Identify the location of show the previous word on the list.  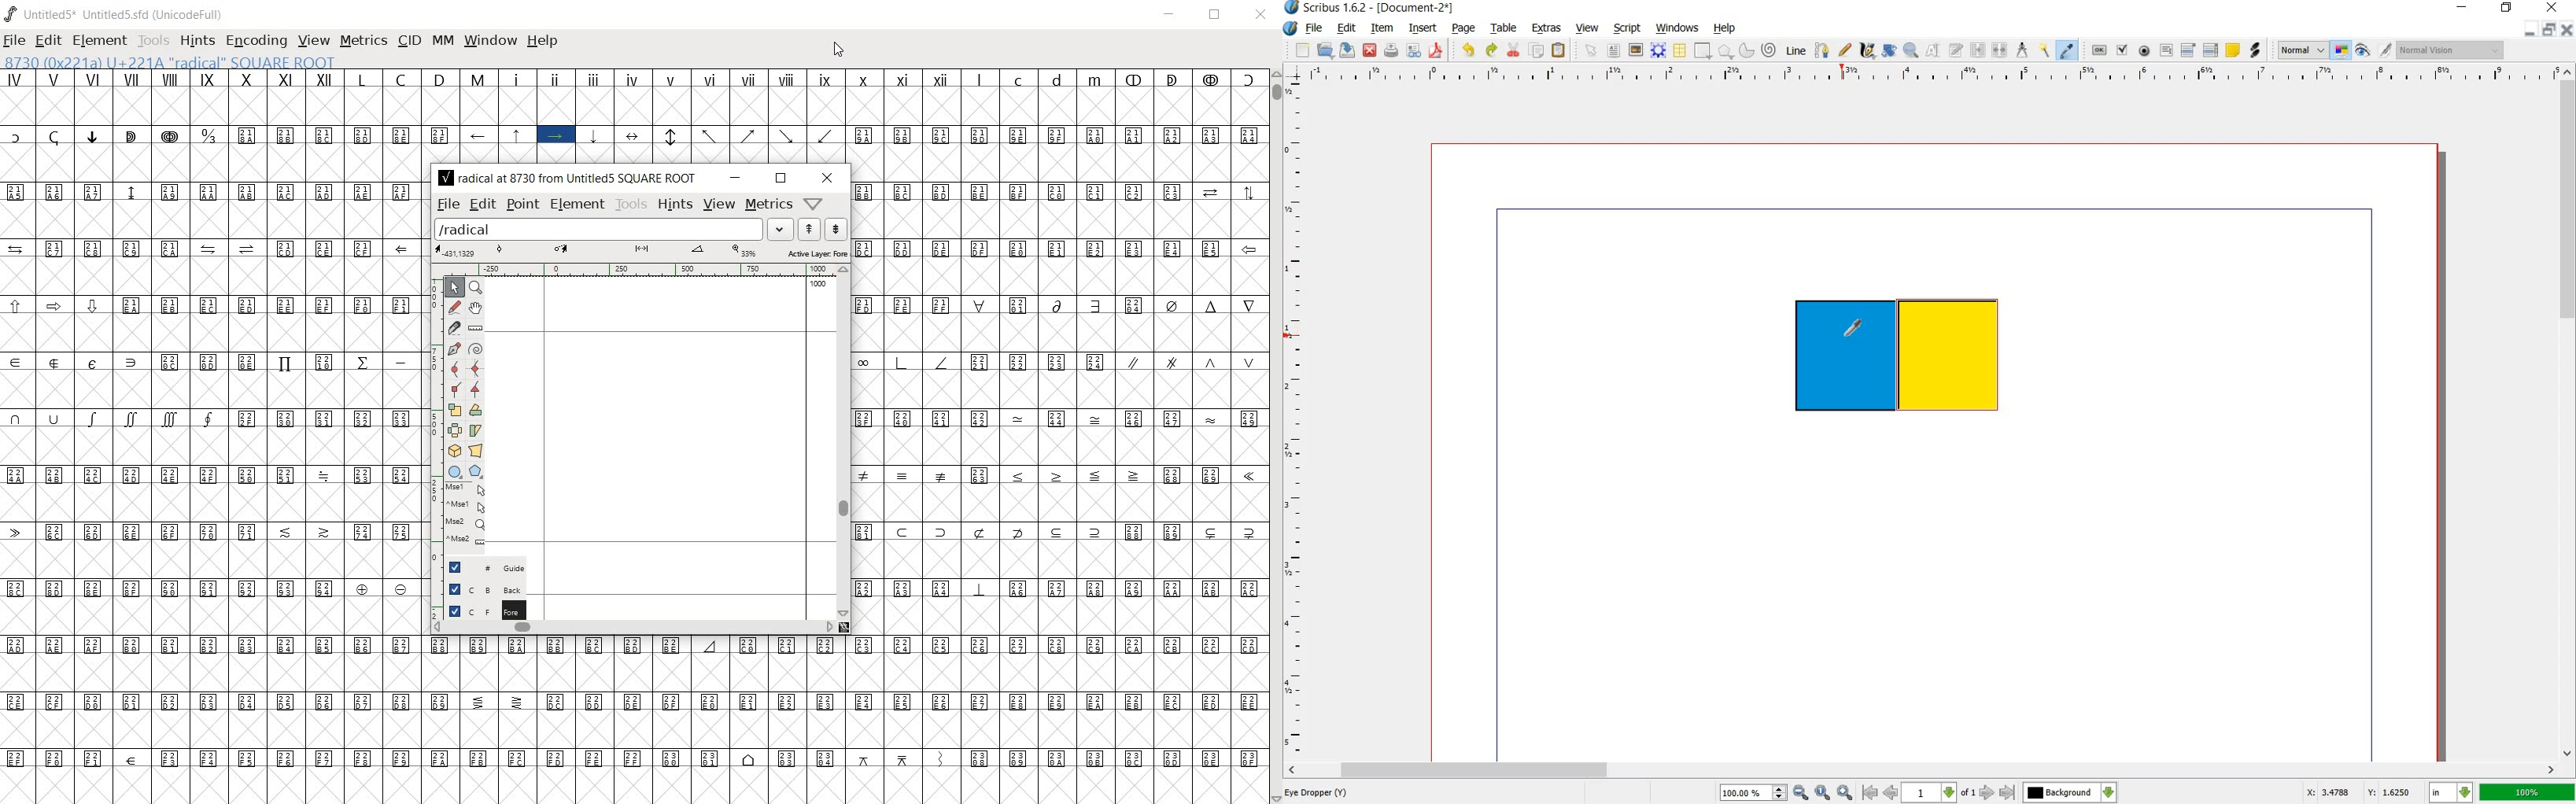
(836, 228).